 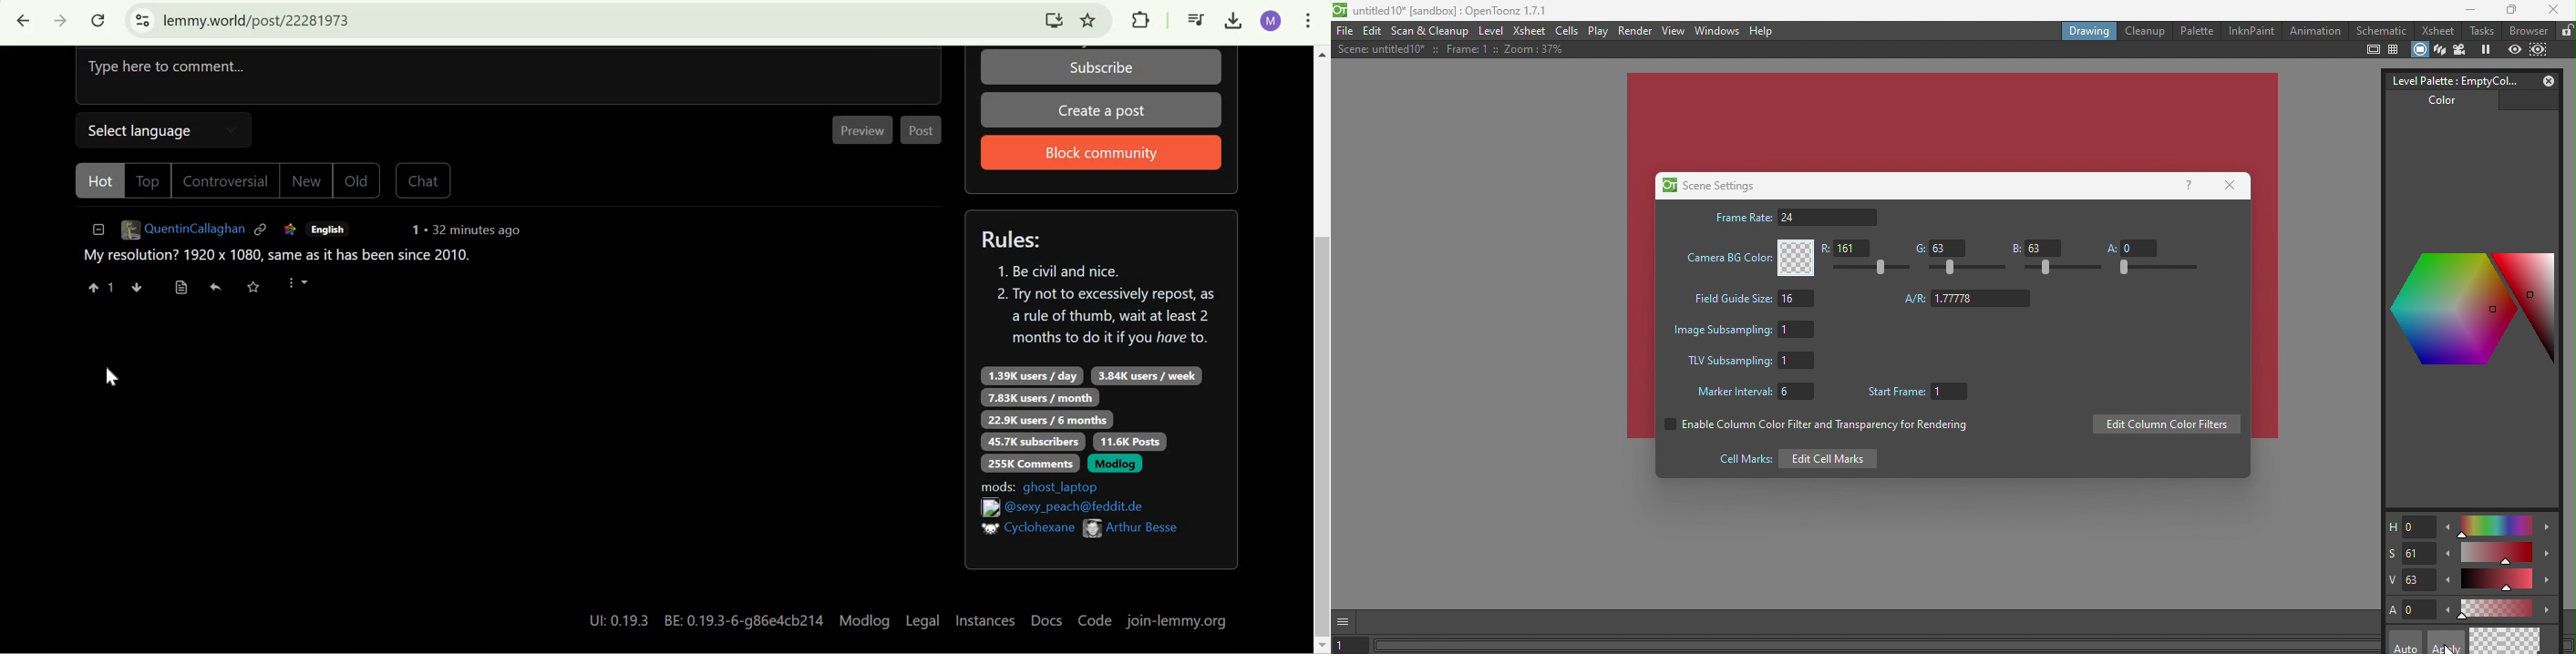 I want to click on Image subsampling, so click(x=1747, y=328).